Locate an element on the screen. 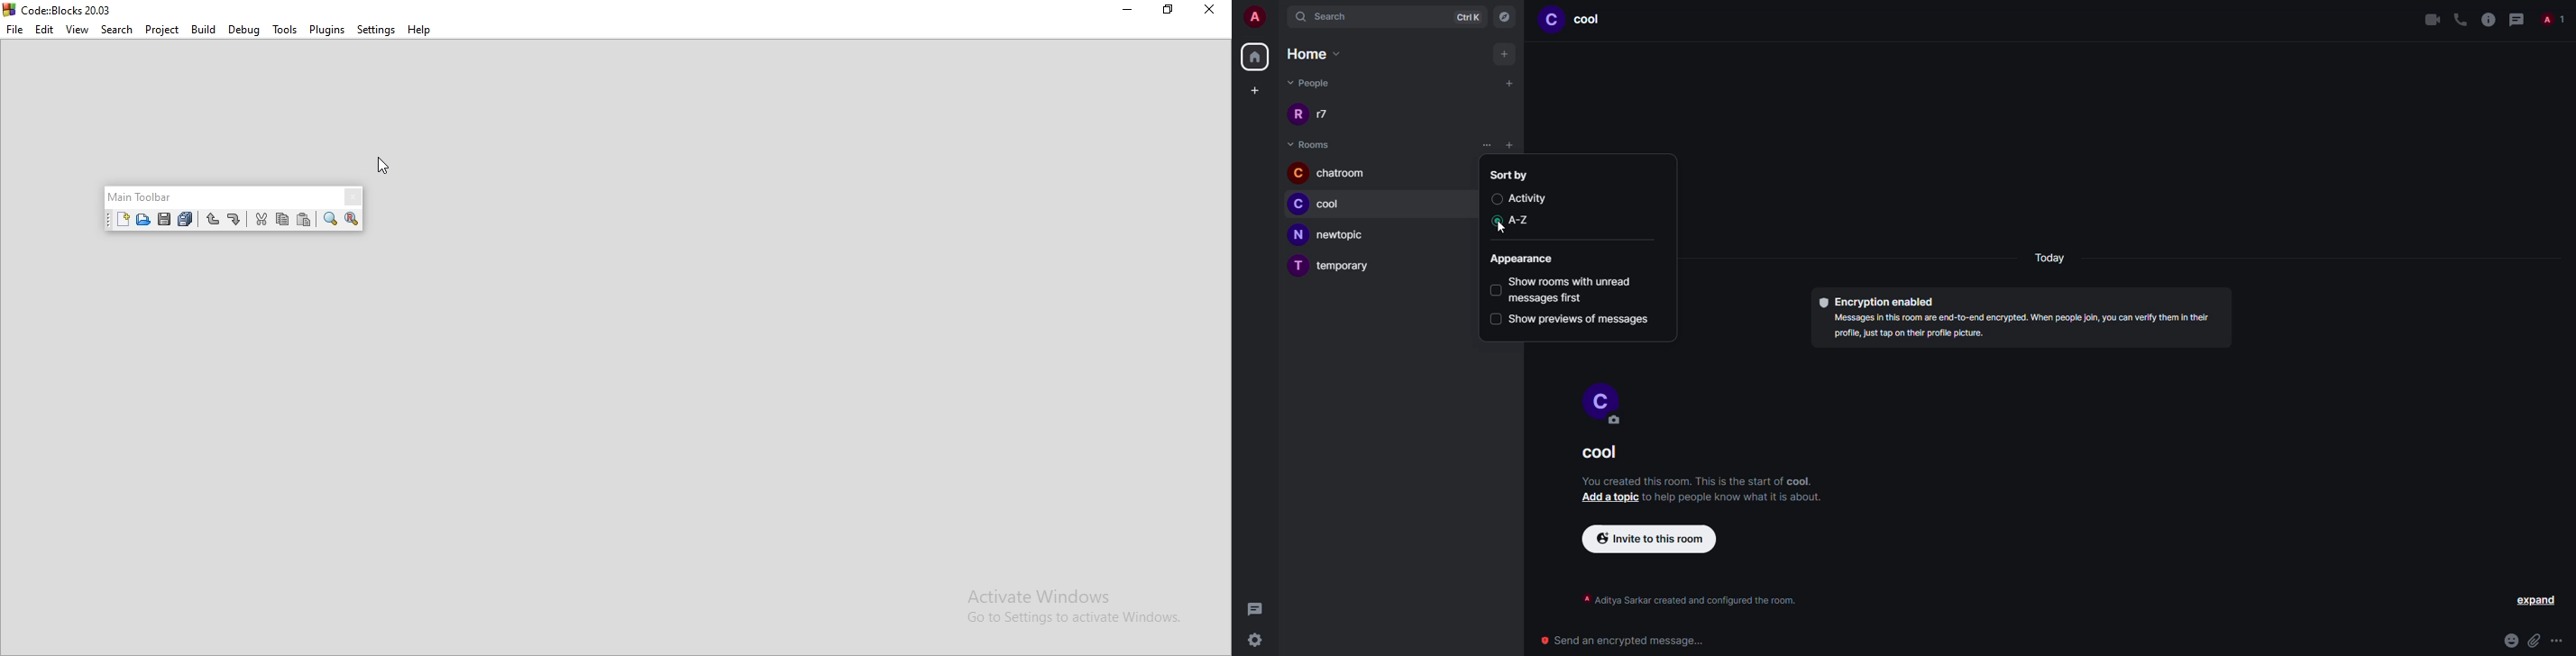 Image resolution: width=2576 pixels, height=672 pixels. ctrlK is located at coordinates (1464, 18).